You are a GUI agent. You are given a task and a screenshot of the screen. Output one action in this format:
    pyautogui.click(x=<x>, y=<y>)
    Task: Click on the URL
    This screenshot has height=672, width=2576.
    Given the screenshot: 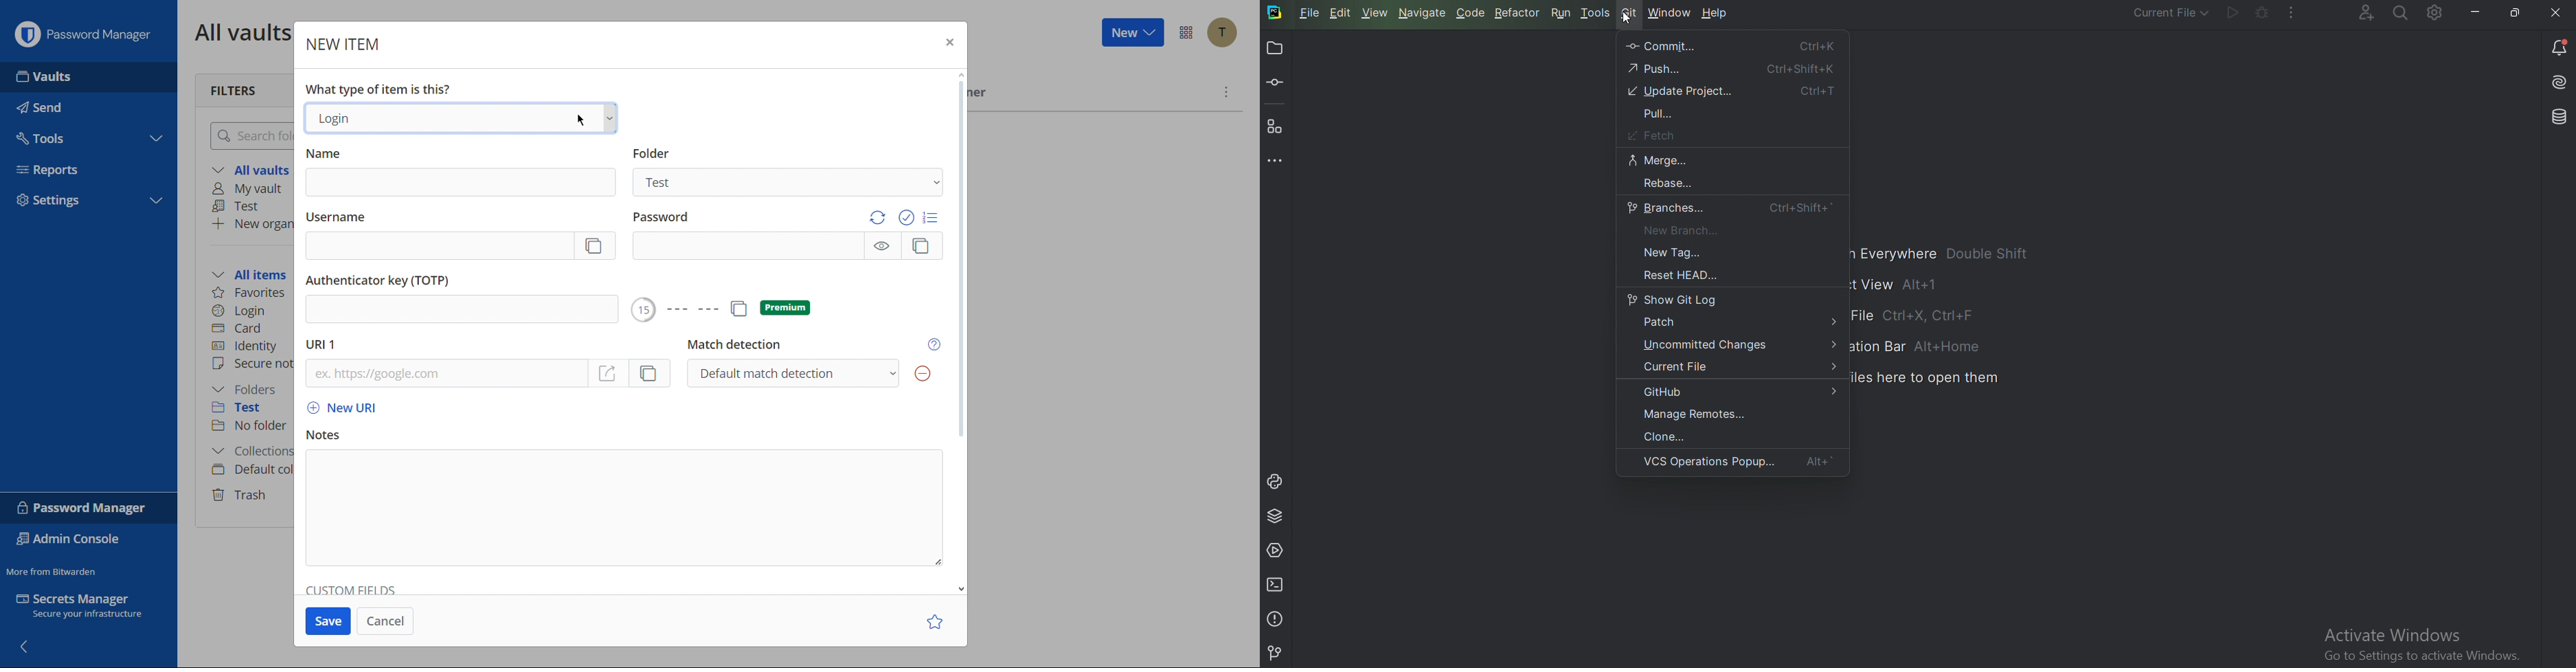 What is the action you would take?
    pyautogui.click(x=493, y=377)
    